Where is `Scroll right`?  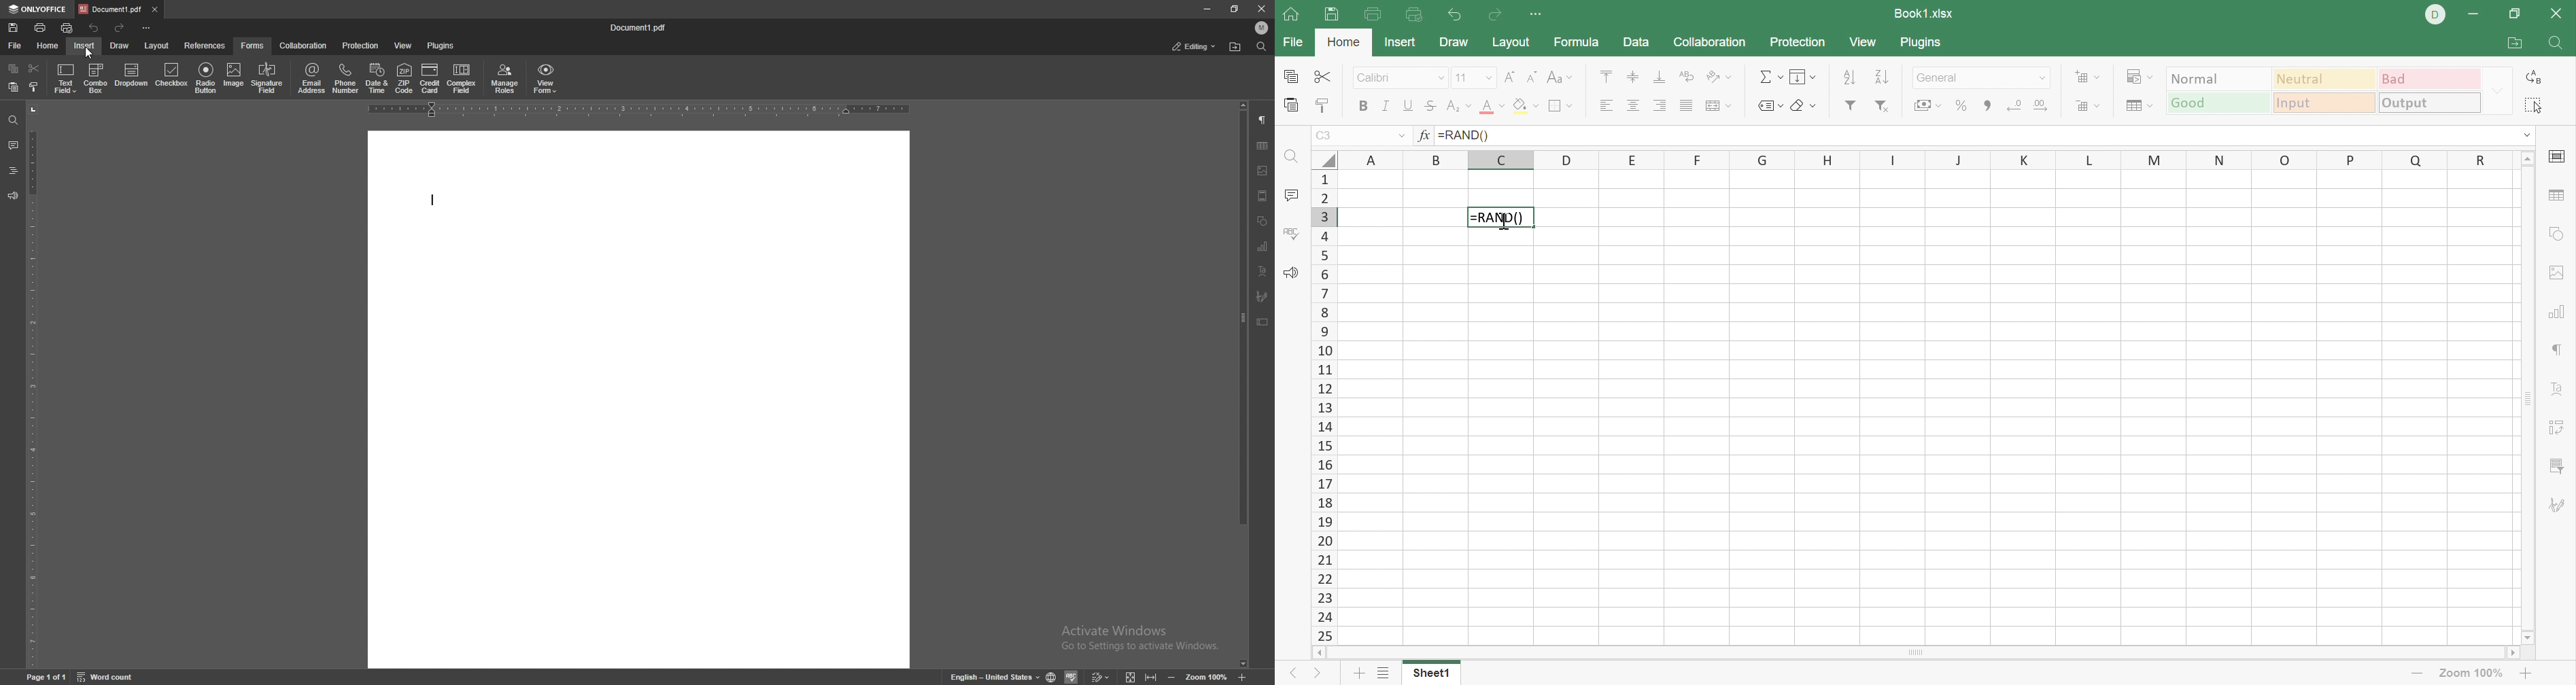
Scroll right is located at coordinates (2513, 652).